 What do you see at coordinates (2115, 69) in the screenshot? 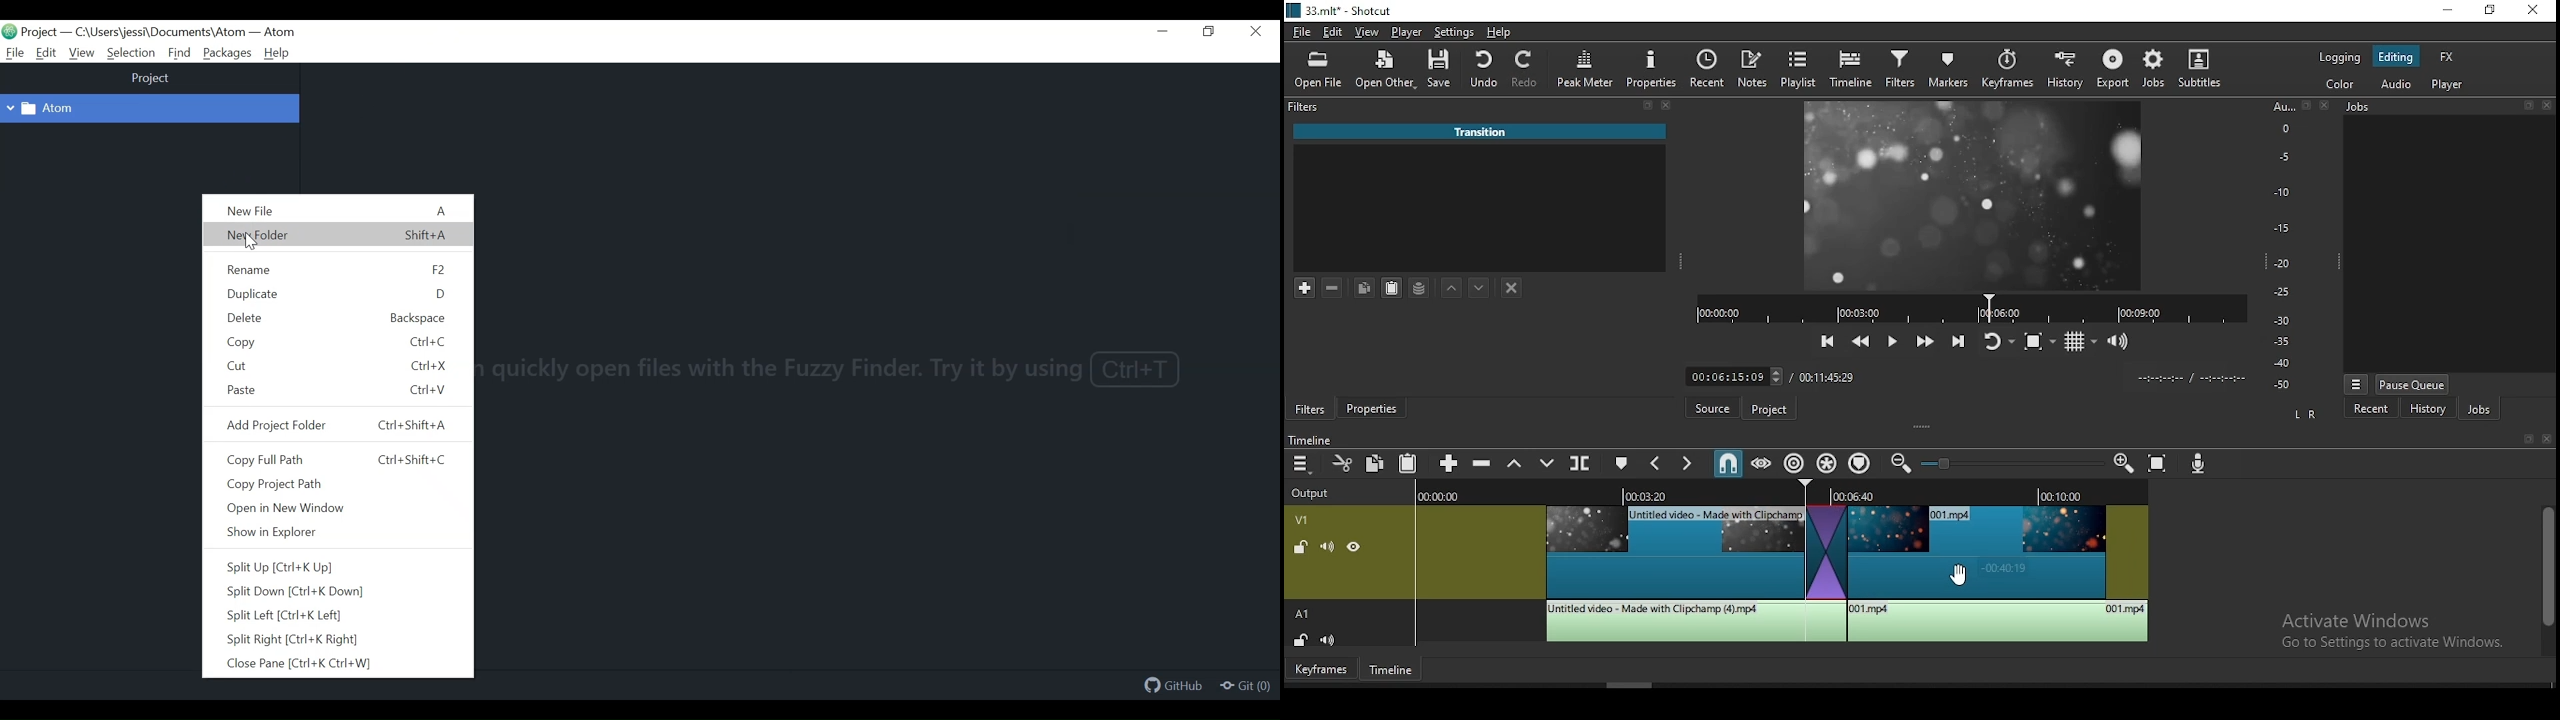
I see `export` at bounding box center [2115, 69].